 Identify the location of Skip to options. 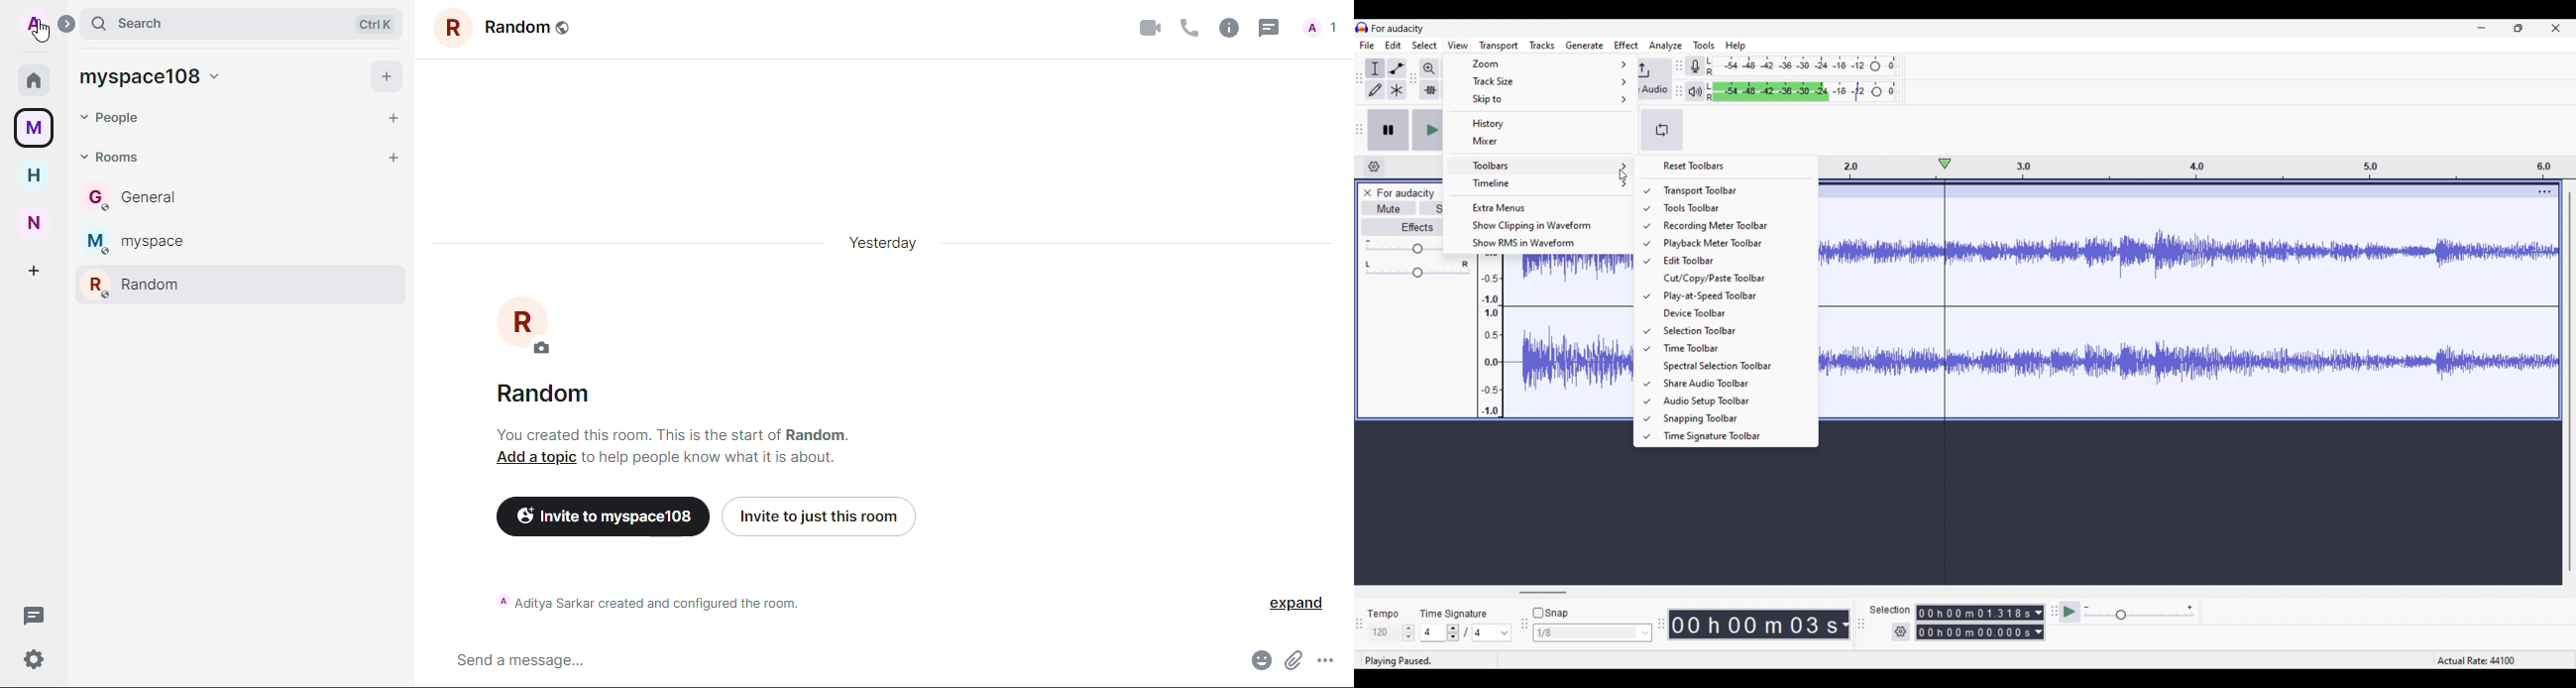
(1542, 99).